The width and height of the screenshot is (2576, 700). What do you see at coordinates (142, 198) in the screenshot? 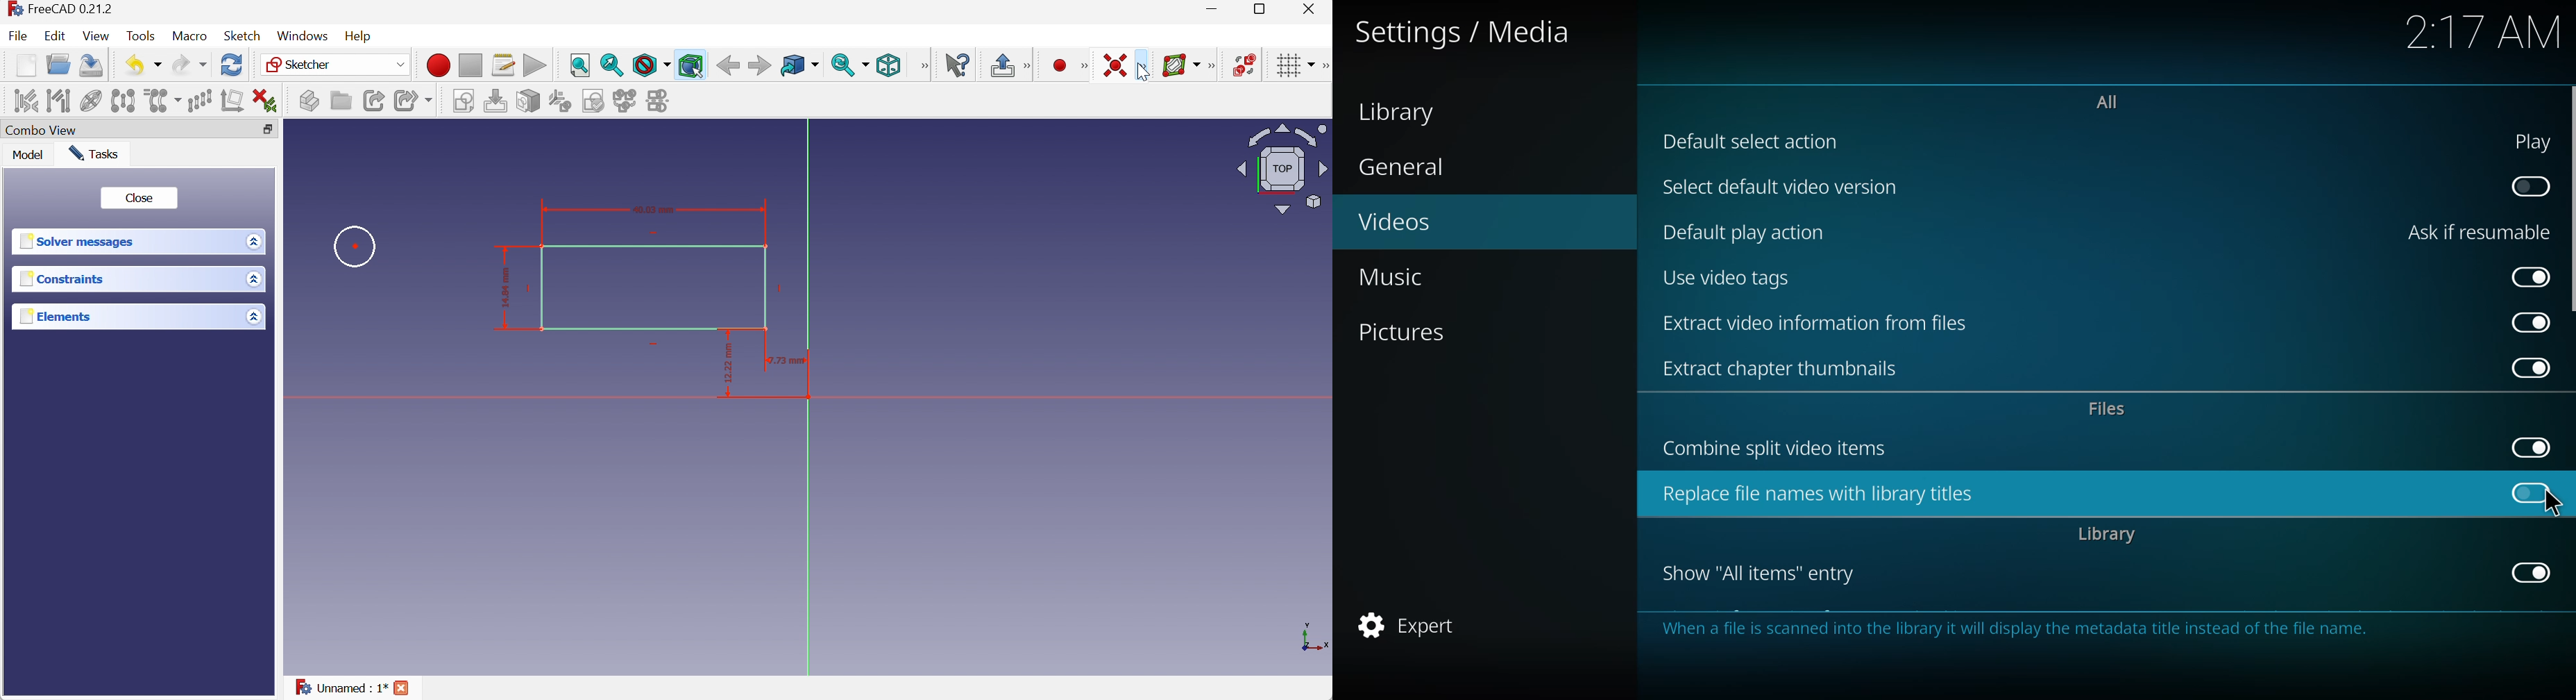
I see `Close` at bounding box center [142, 198].